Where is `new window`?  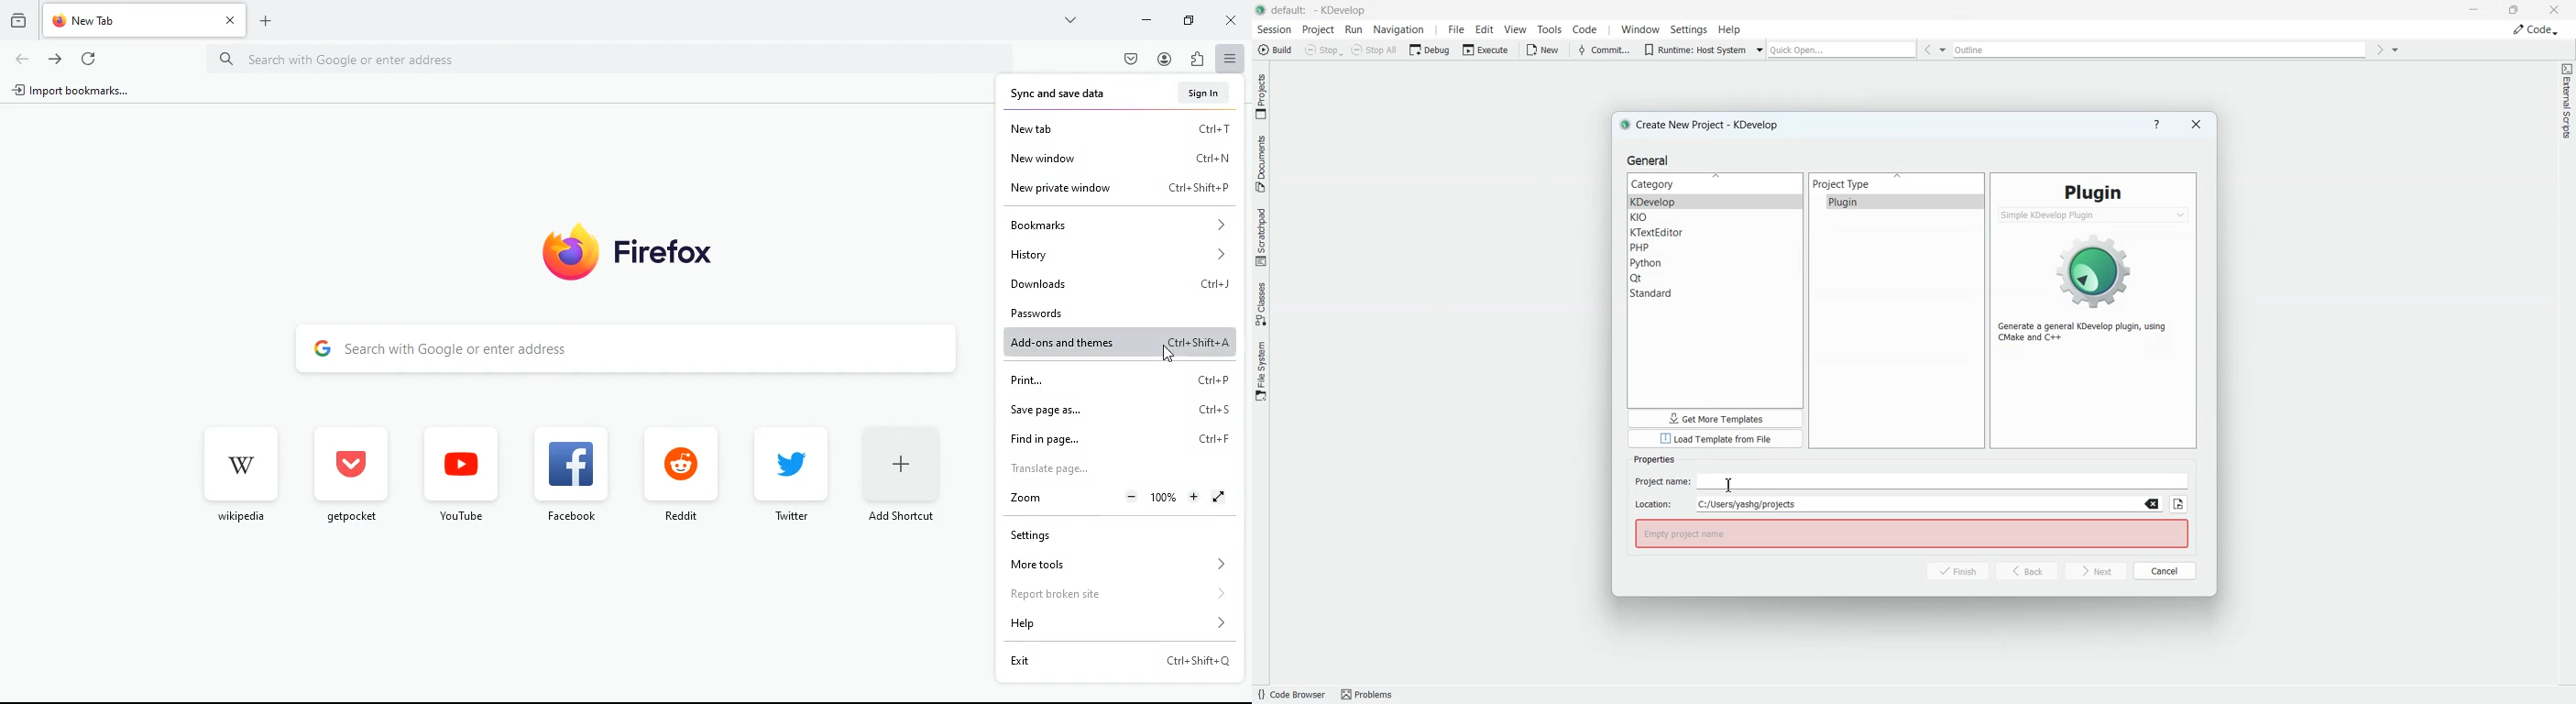
new window is located at coordinates (1119, 158).